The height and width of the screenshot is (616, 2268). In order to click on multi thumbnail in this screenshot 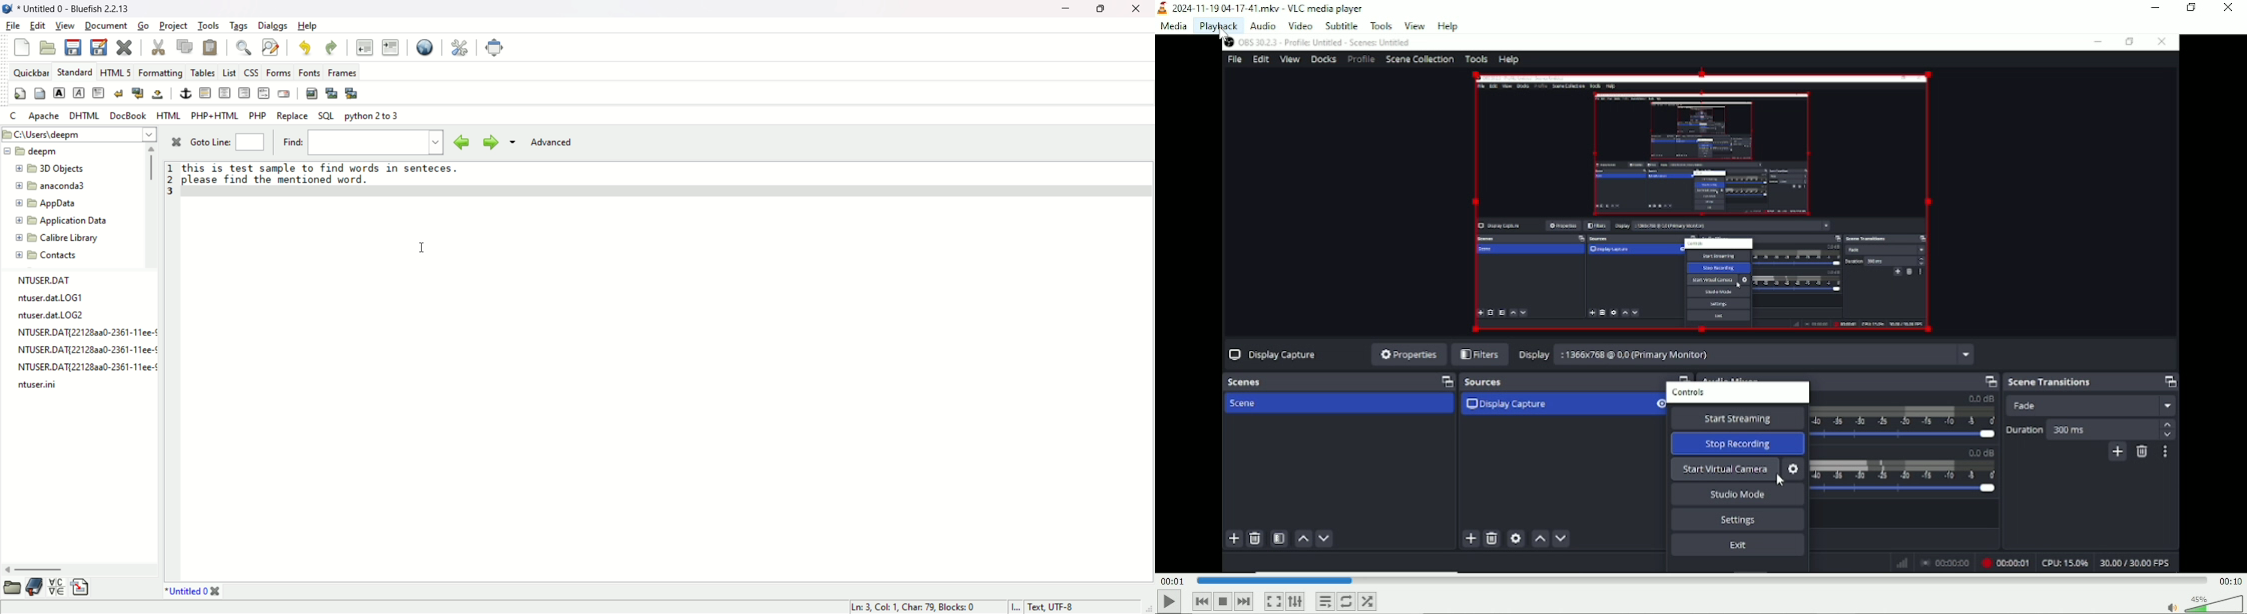, I will do `click(356, 95)`.